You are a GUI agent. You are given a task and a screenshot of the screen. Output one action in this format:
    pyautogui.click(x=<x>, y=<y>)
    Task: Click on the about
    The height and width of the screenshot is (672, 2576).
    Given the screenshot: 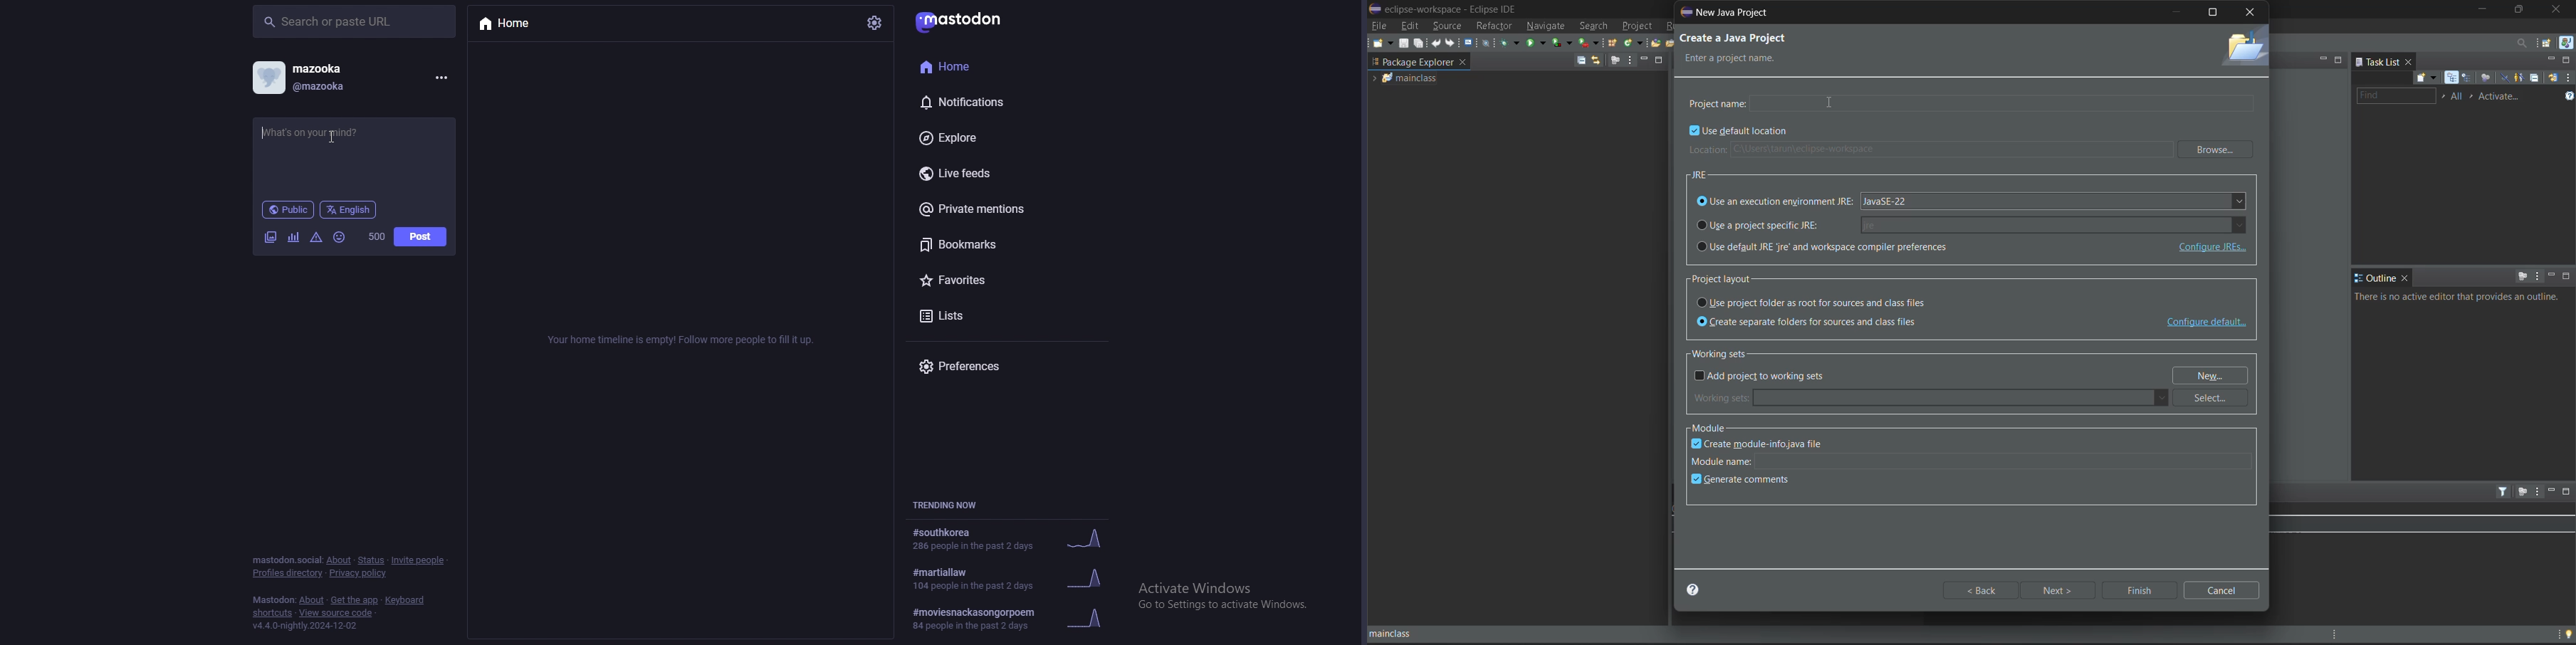 What is the action you would take?
    pyautogui.click(x=312, y=600)
    